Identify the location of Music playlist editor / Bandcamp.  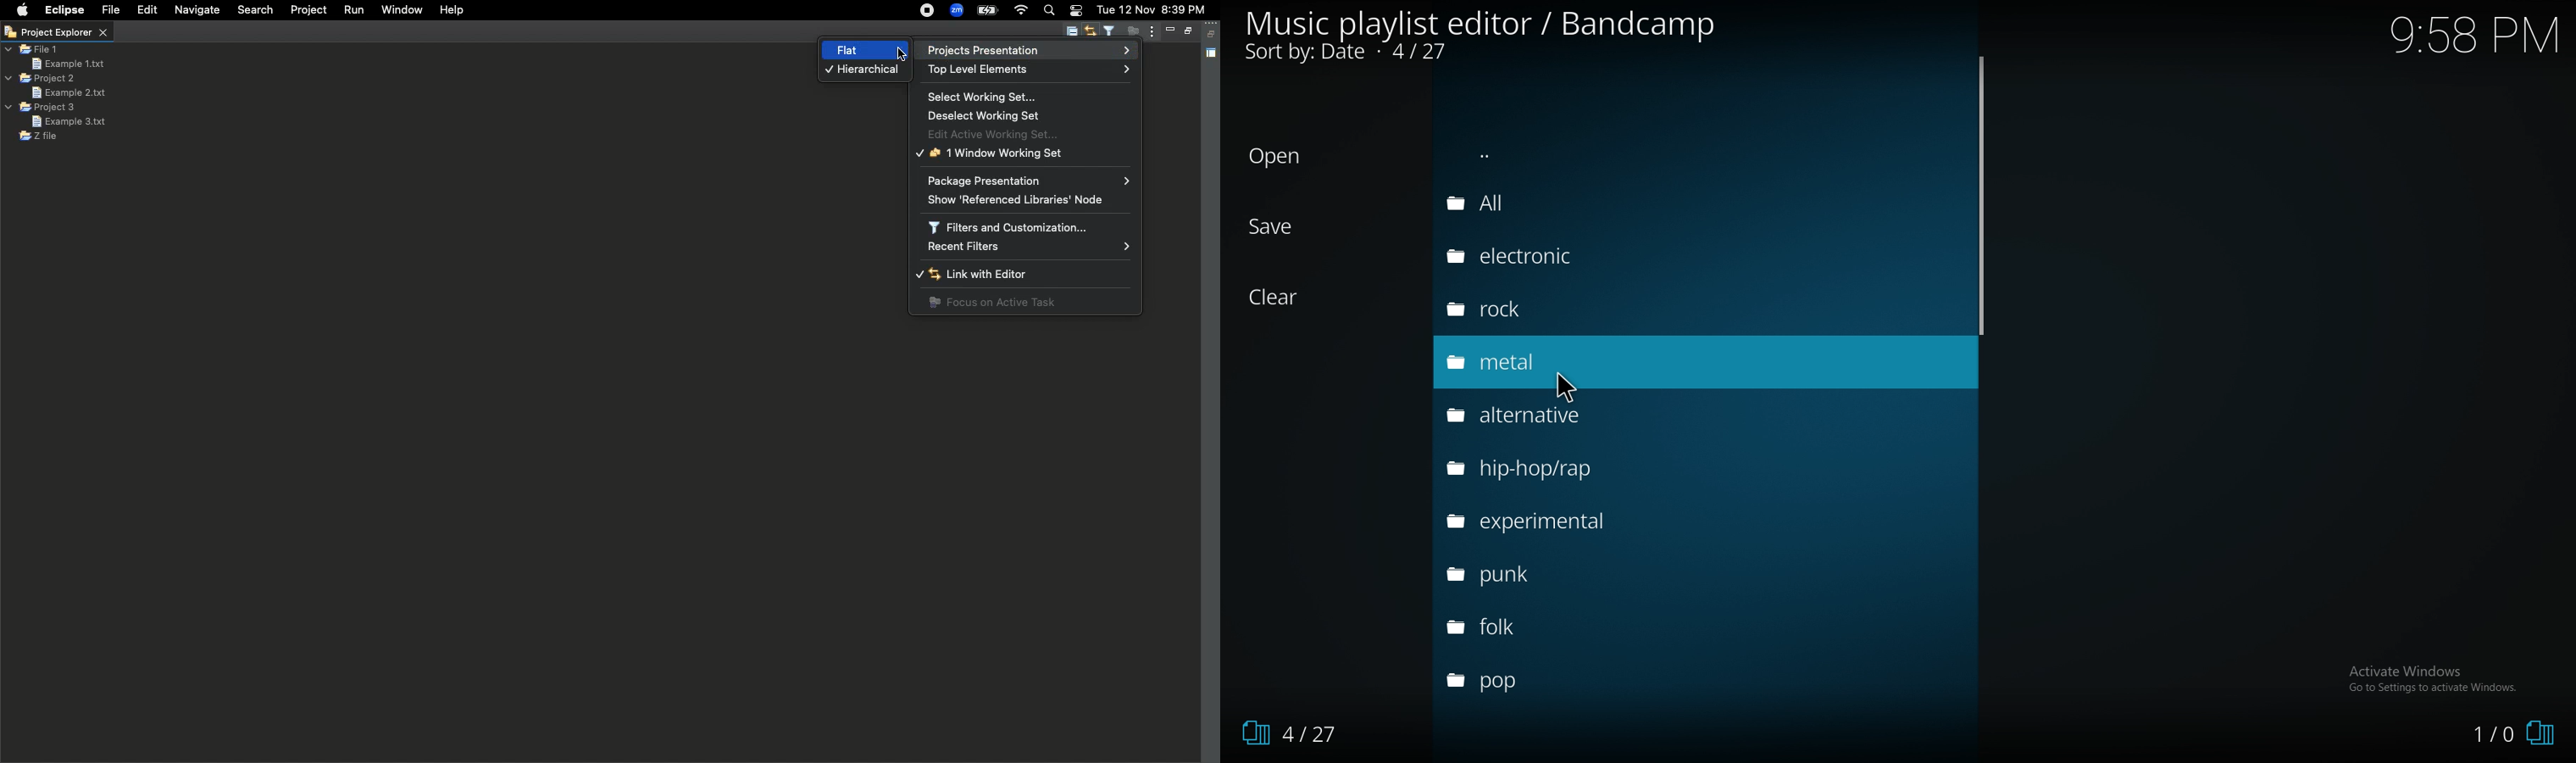
(1481, 24).